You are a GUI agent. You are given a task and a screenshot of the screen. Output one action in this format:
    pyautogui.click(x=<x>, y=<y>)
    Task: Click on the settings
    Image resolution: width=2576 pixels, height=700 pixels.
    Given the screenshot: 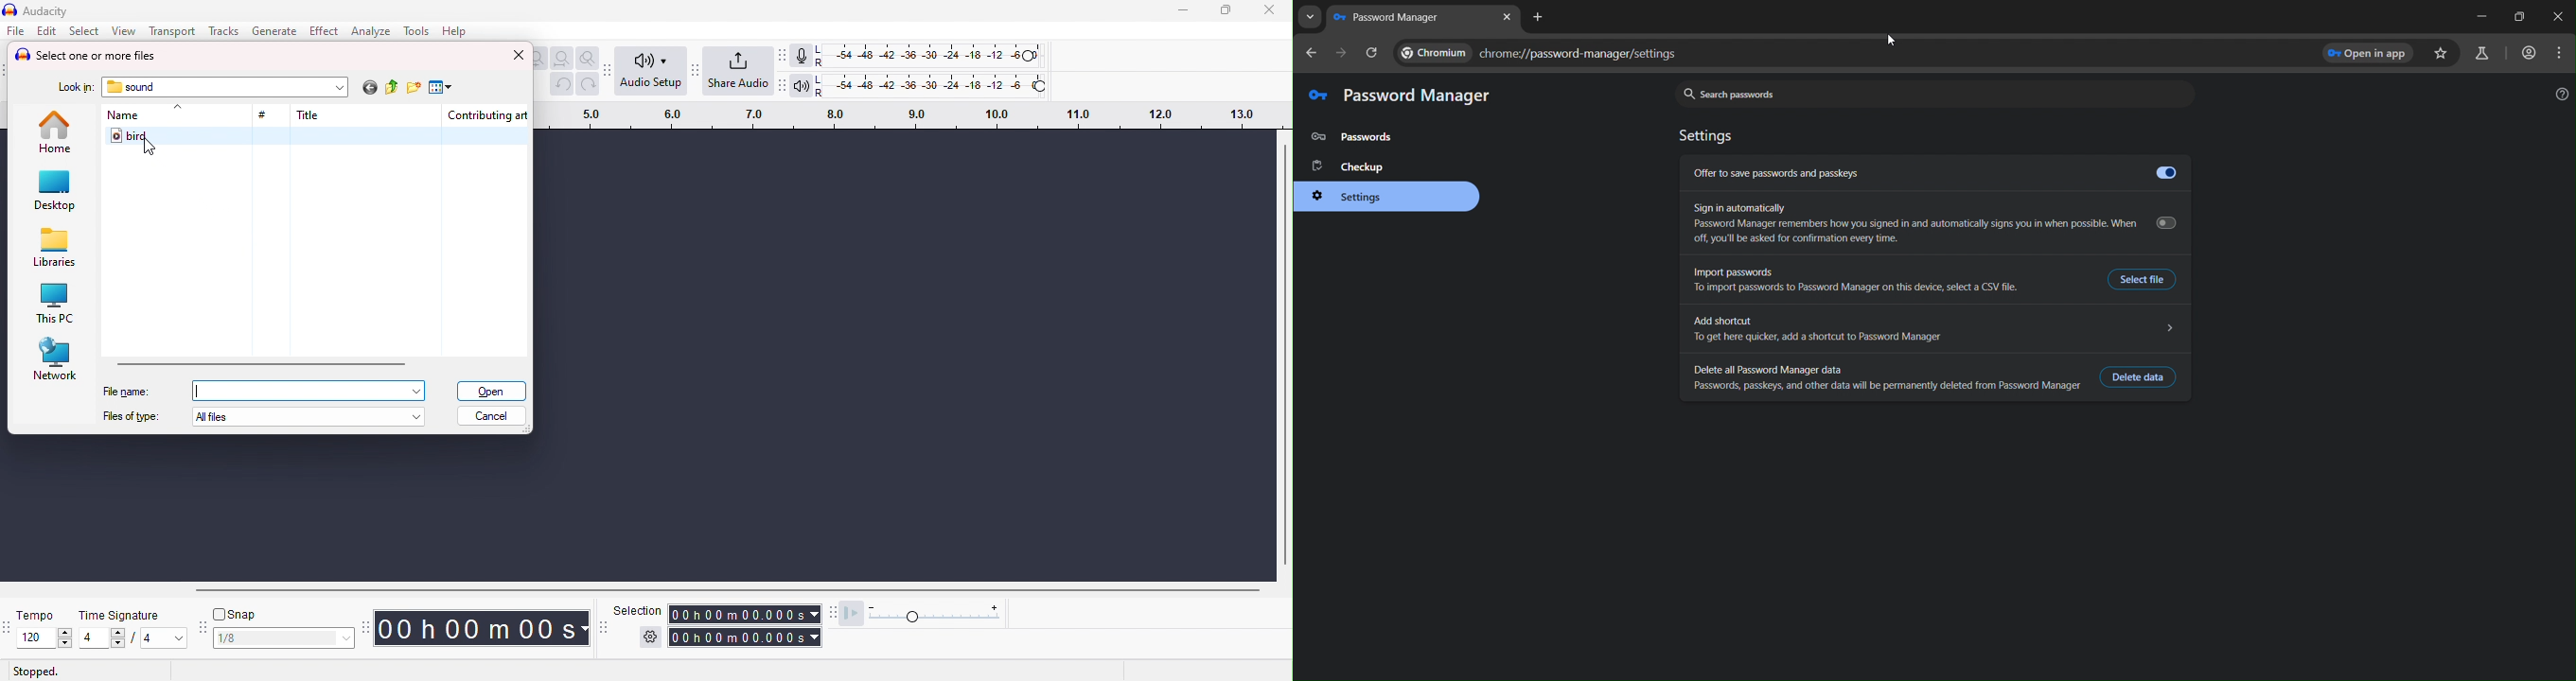 What is the action you would take?
    pyautogui.click(x=1710, y=137)
    